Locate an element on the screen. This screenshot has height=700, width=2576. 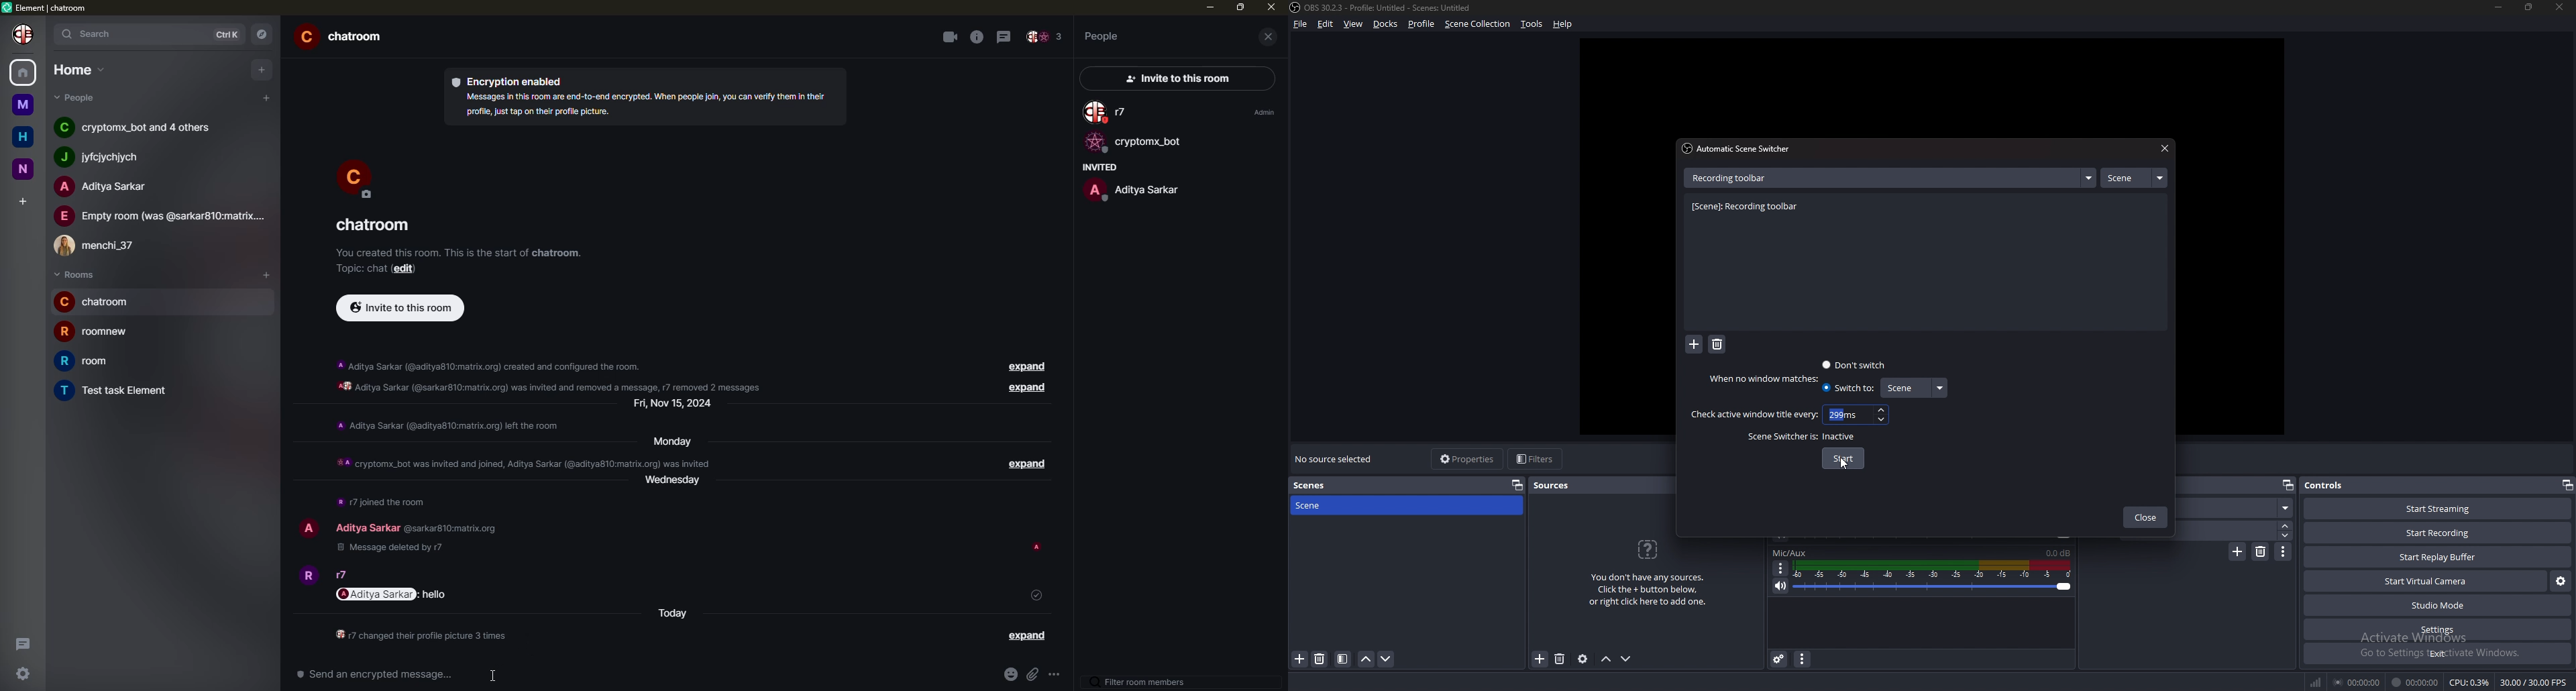
swipe is located at coordinates (2238, 508).